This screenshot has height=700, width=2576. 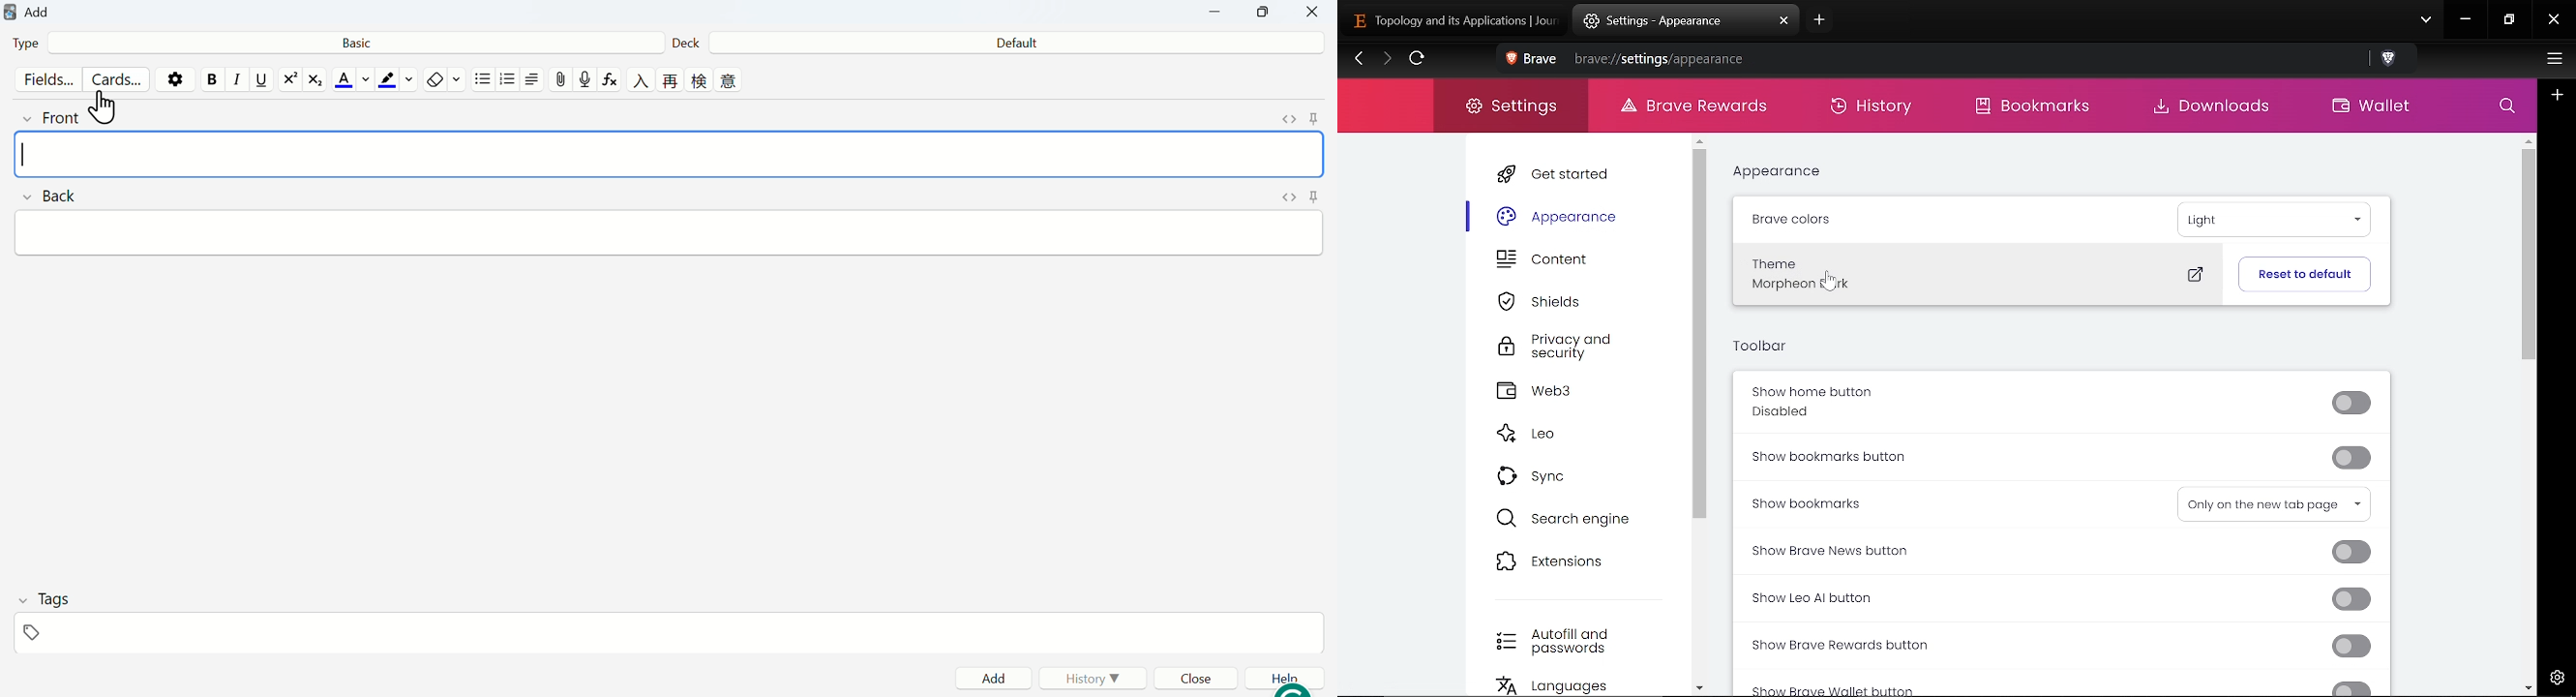 What do you see at coordinates (49, 46) in the screenshot?
I see `Type` at bounding box center [49, 46].